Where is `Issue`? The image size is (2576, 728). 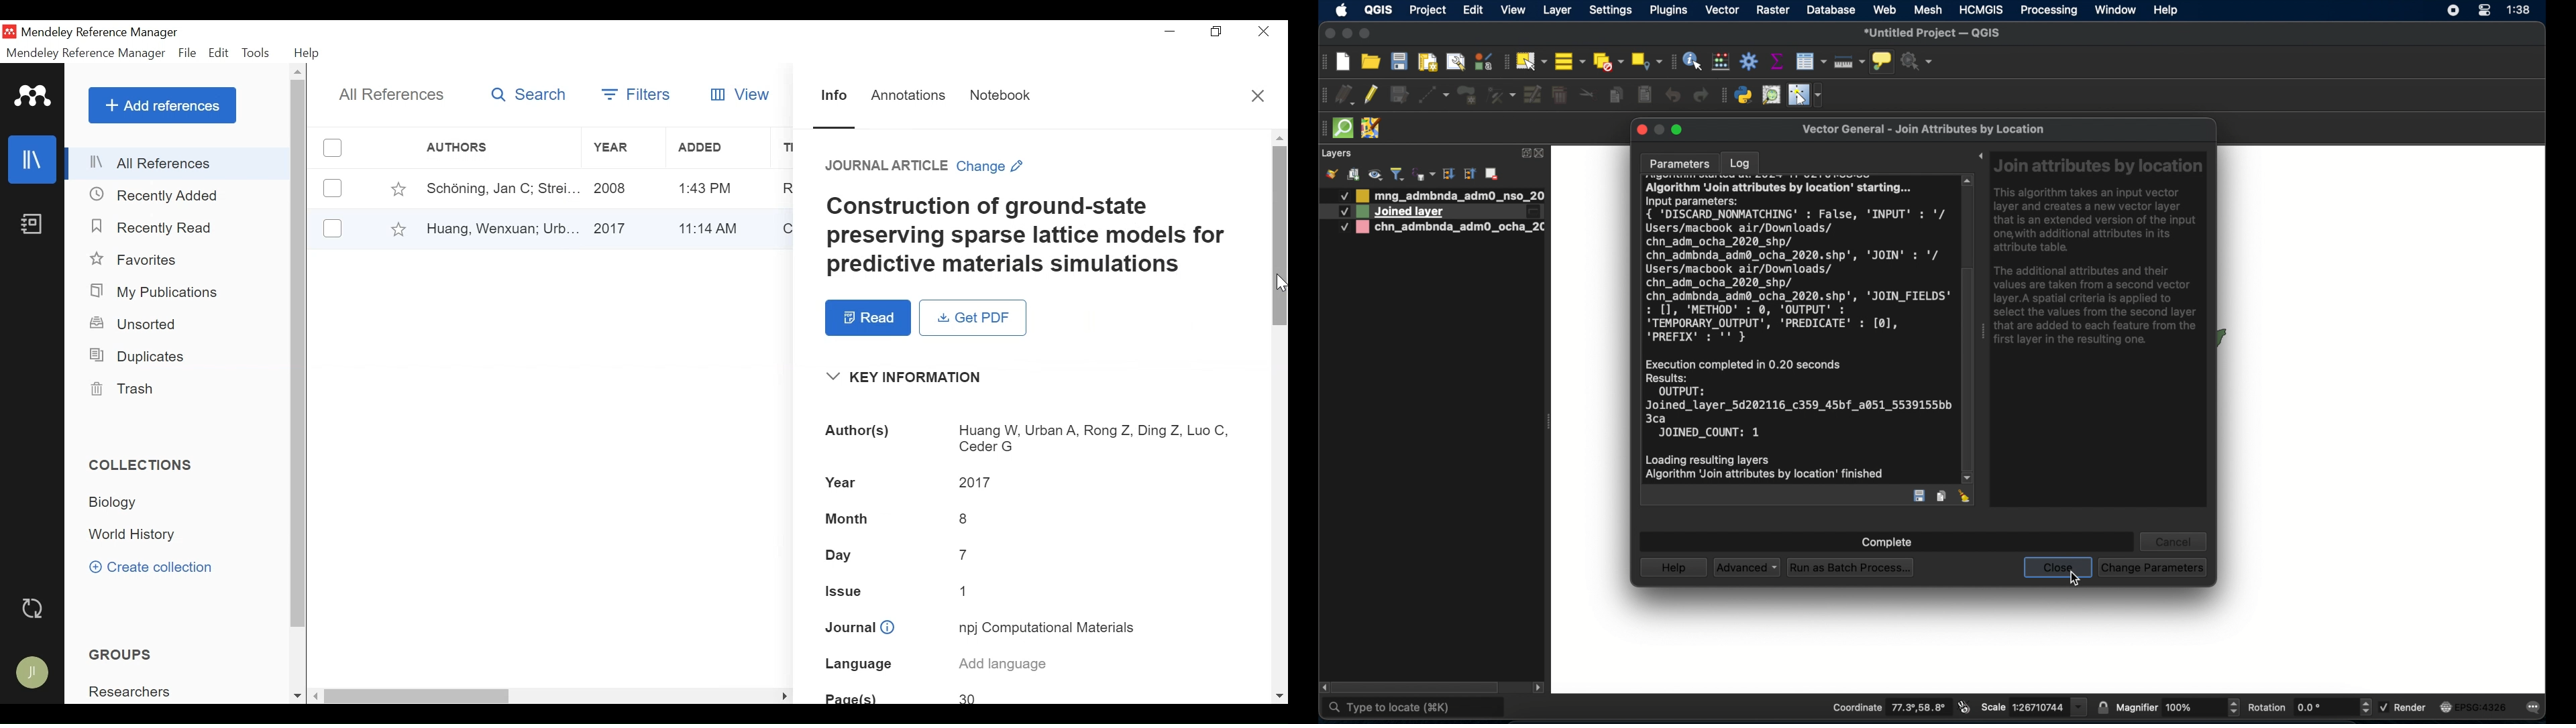
Issue is located at coordinates (1032, 592).